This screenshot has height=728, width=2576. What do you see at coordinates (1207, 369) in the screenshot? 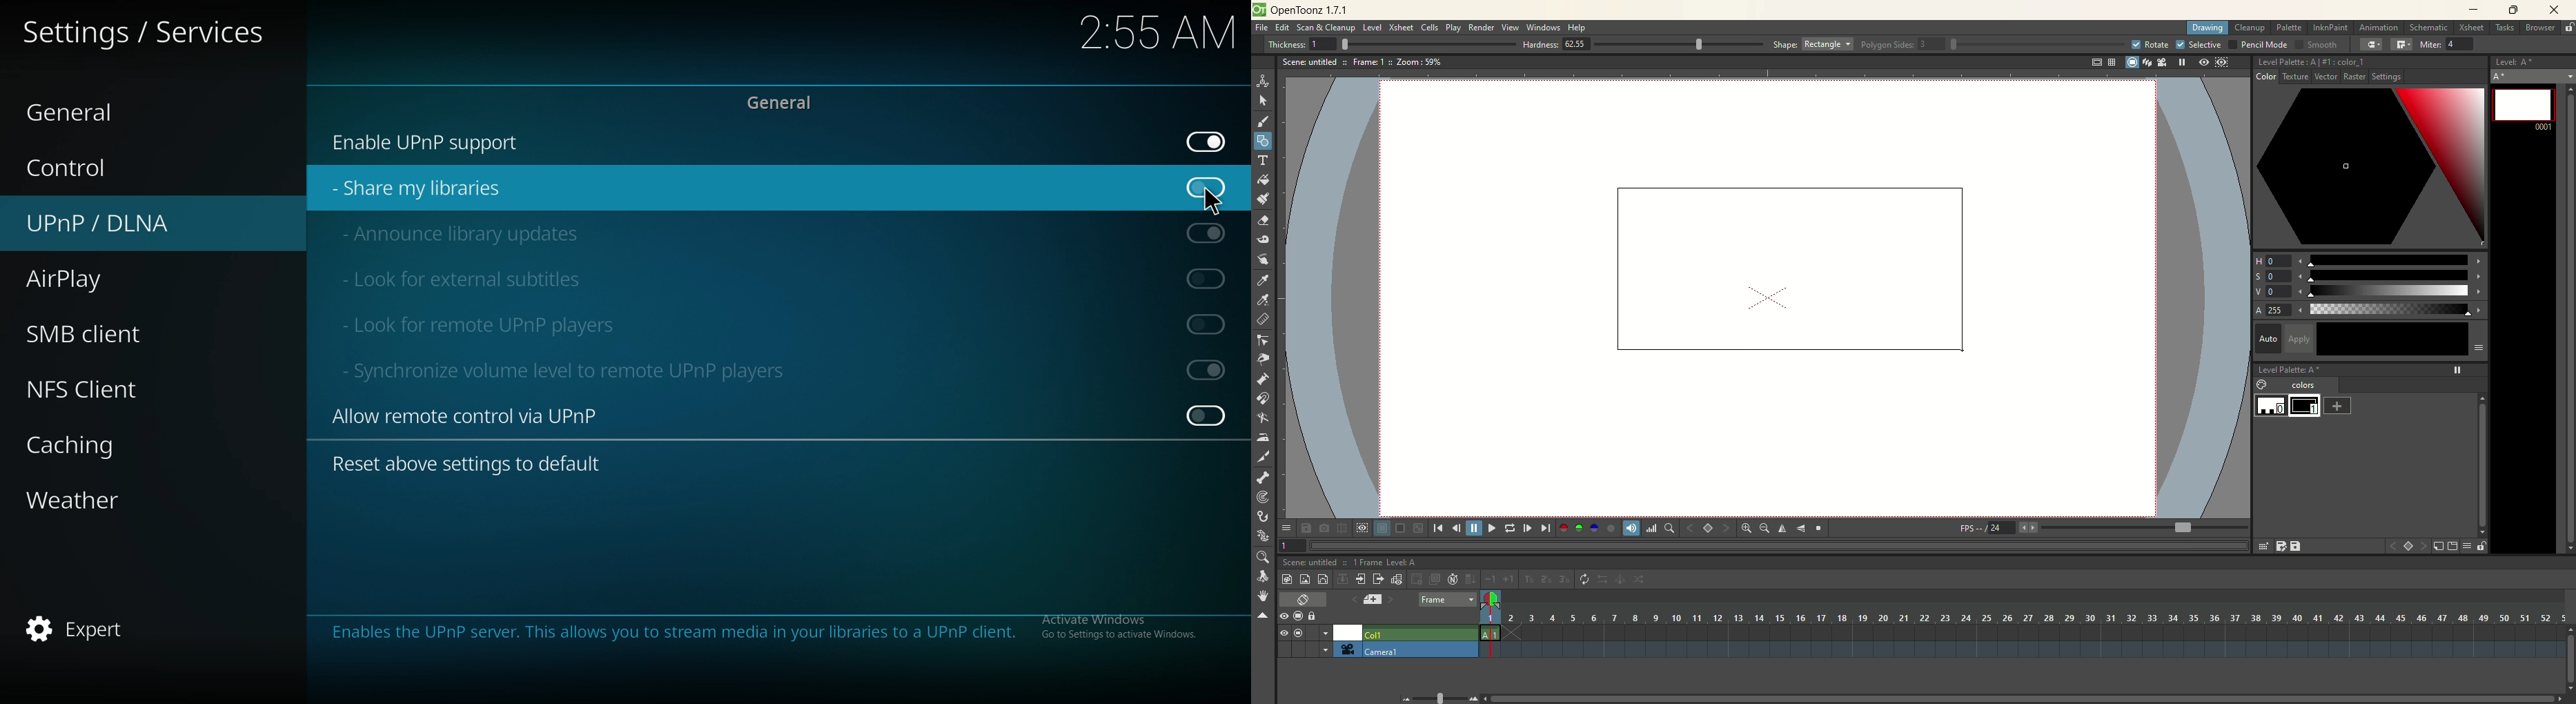
I see `On (Greyed out)` at bounding box center [1207, 369].